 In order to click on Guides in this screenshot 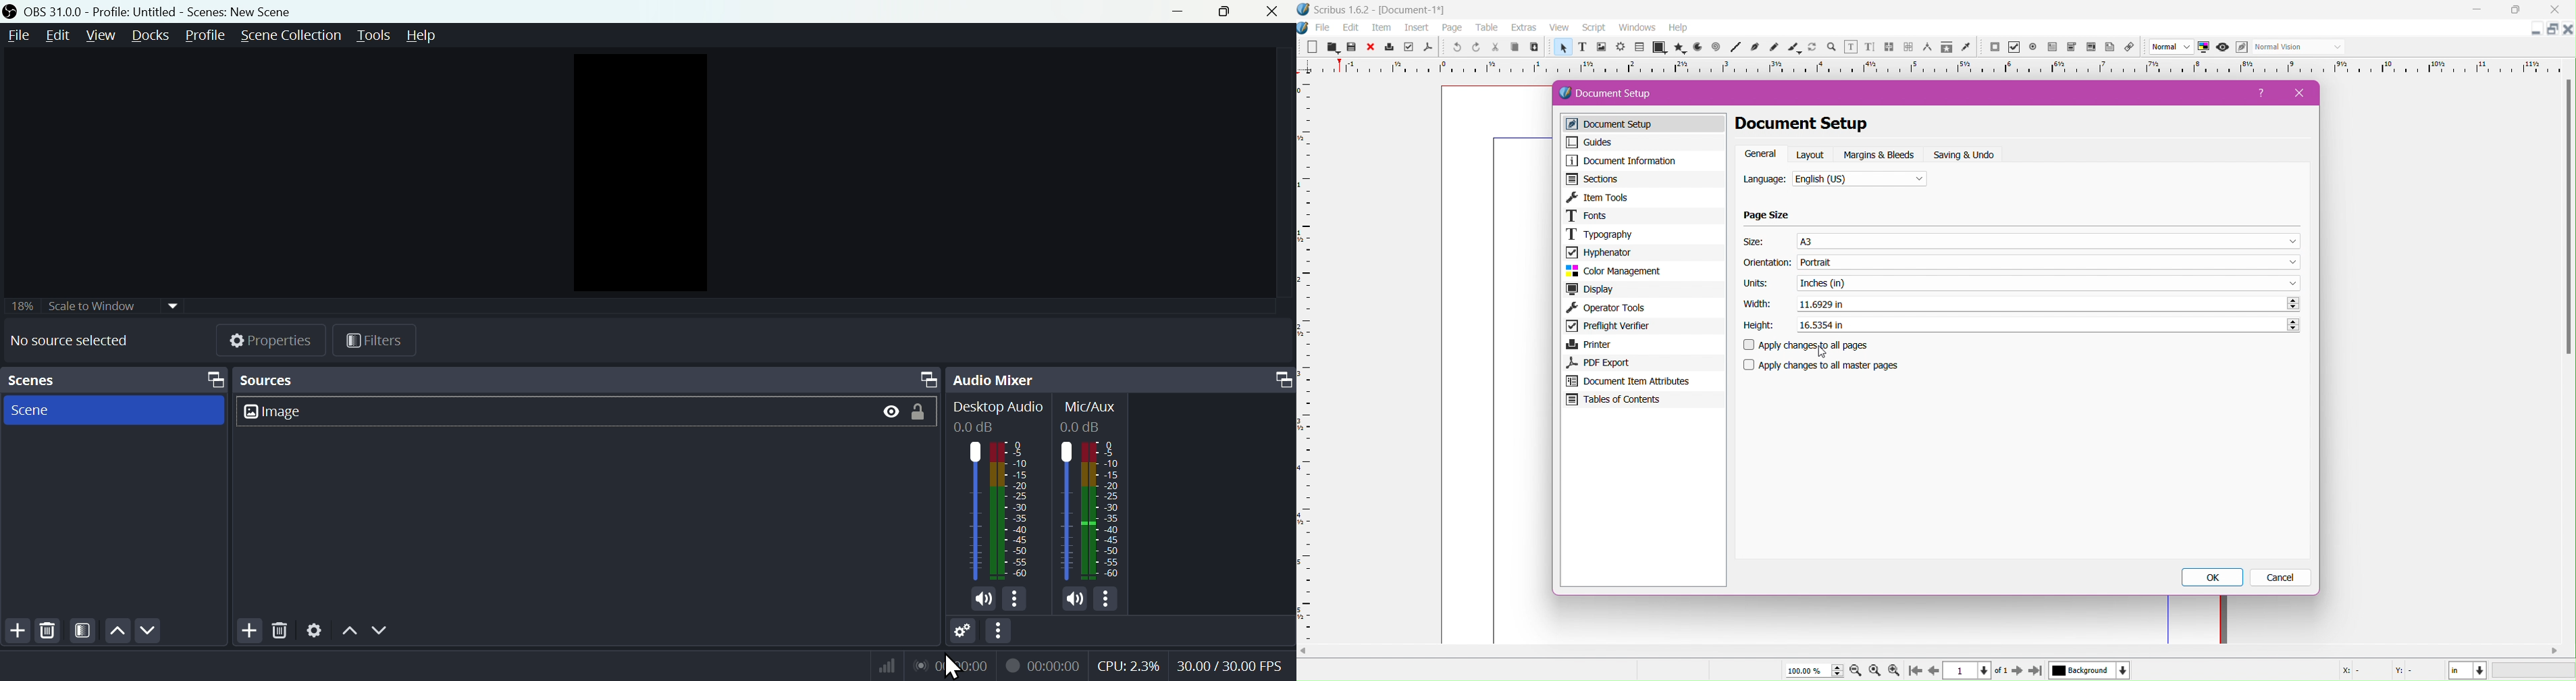, I will do `click(1641, 142)`.